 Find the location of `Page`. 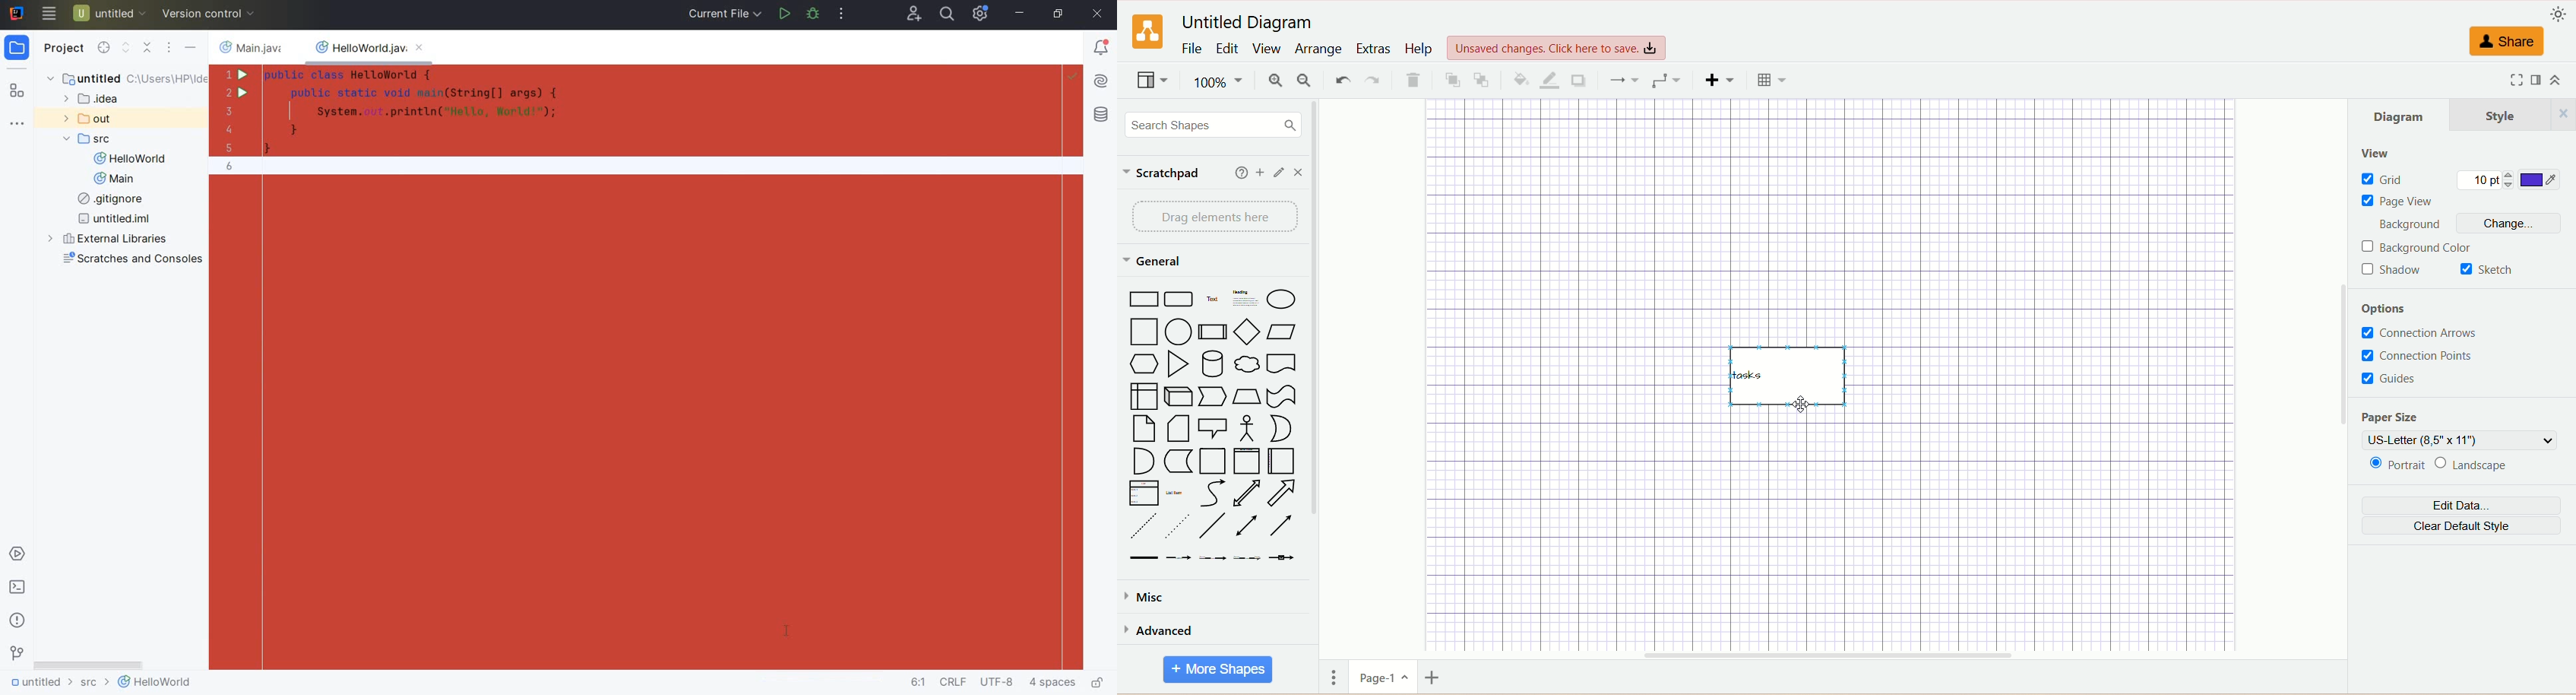

Page is located at coordinates (1145, 430).